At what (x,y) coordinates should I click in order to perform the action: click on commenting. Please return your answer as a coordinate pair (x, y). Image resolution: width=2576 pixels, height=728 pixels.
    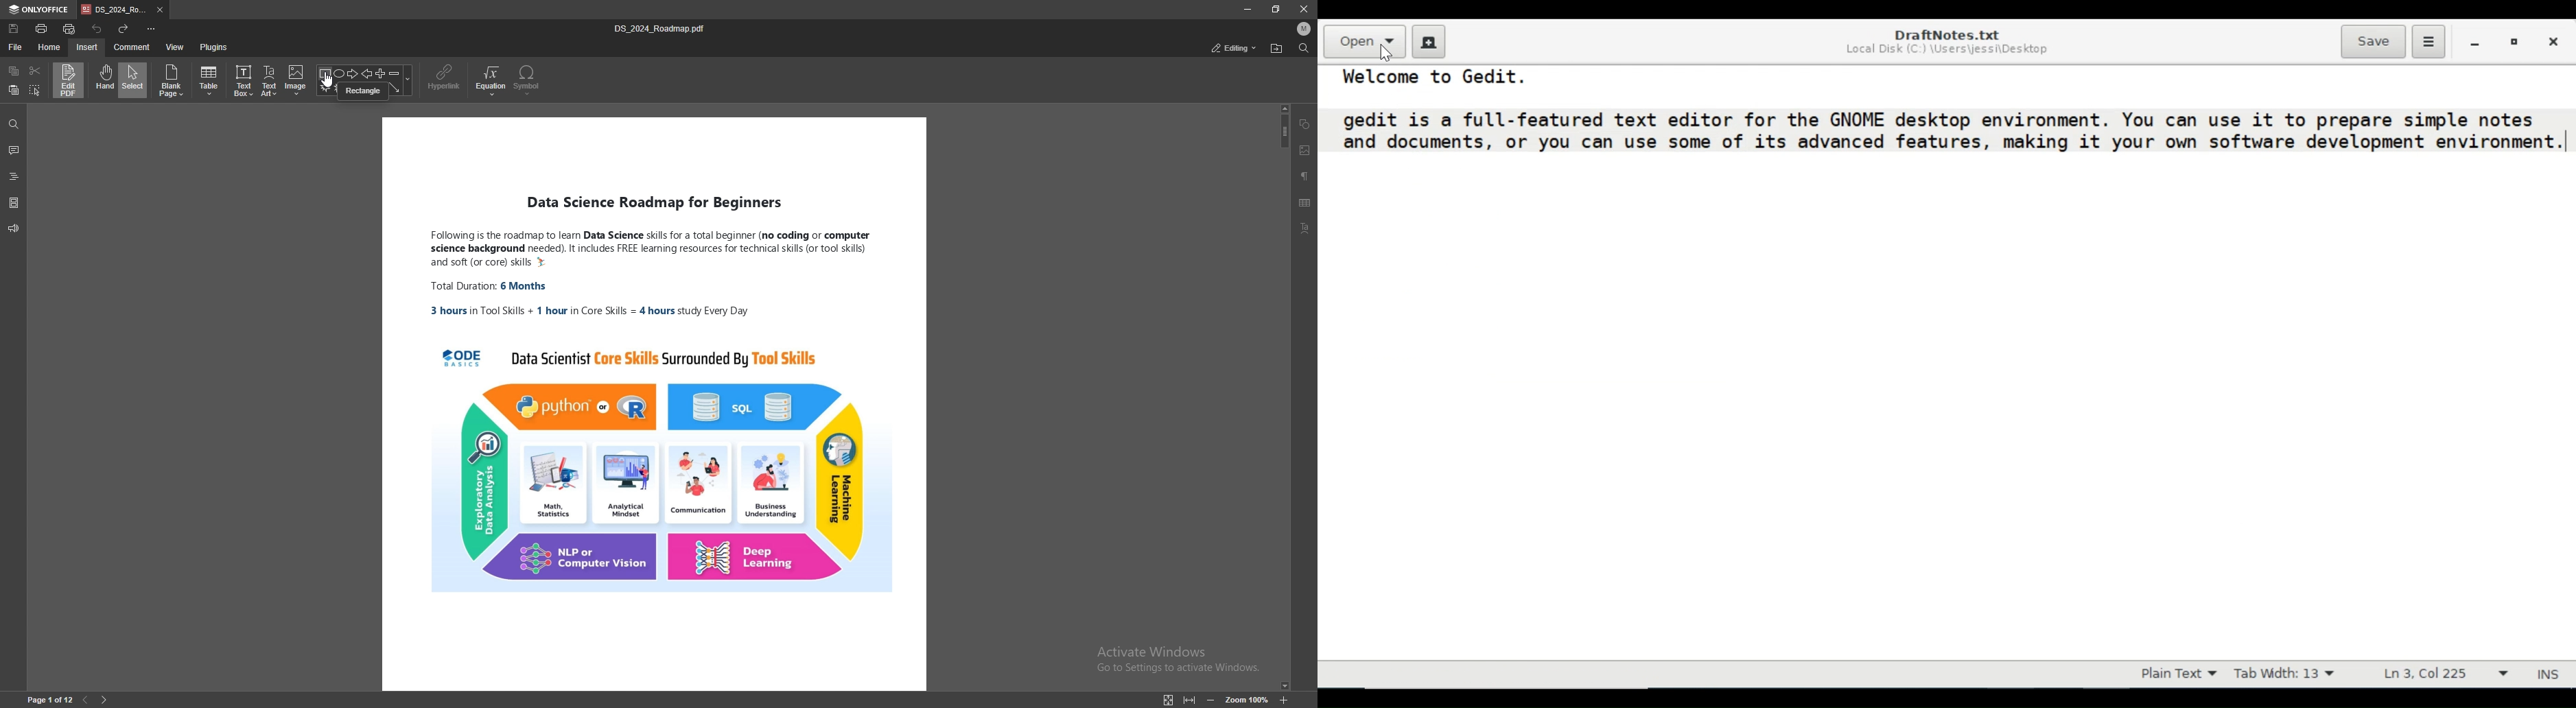
    Looking at the image, I should click on (1223, 47).